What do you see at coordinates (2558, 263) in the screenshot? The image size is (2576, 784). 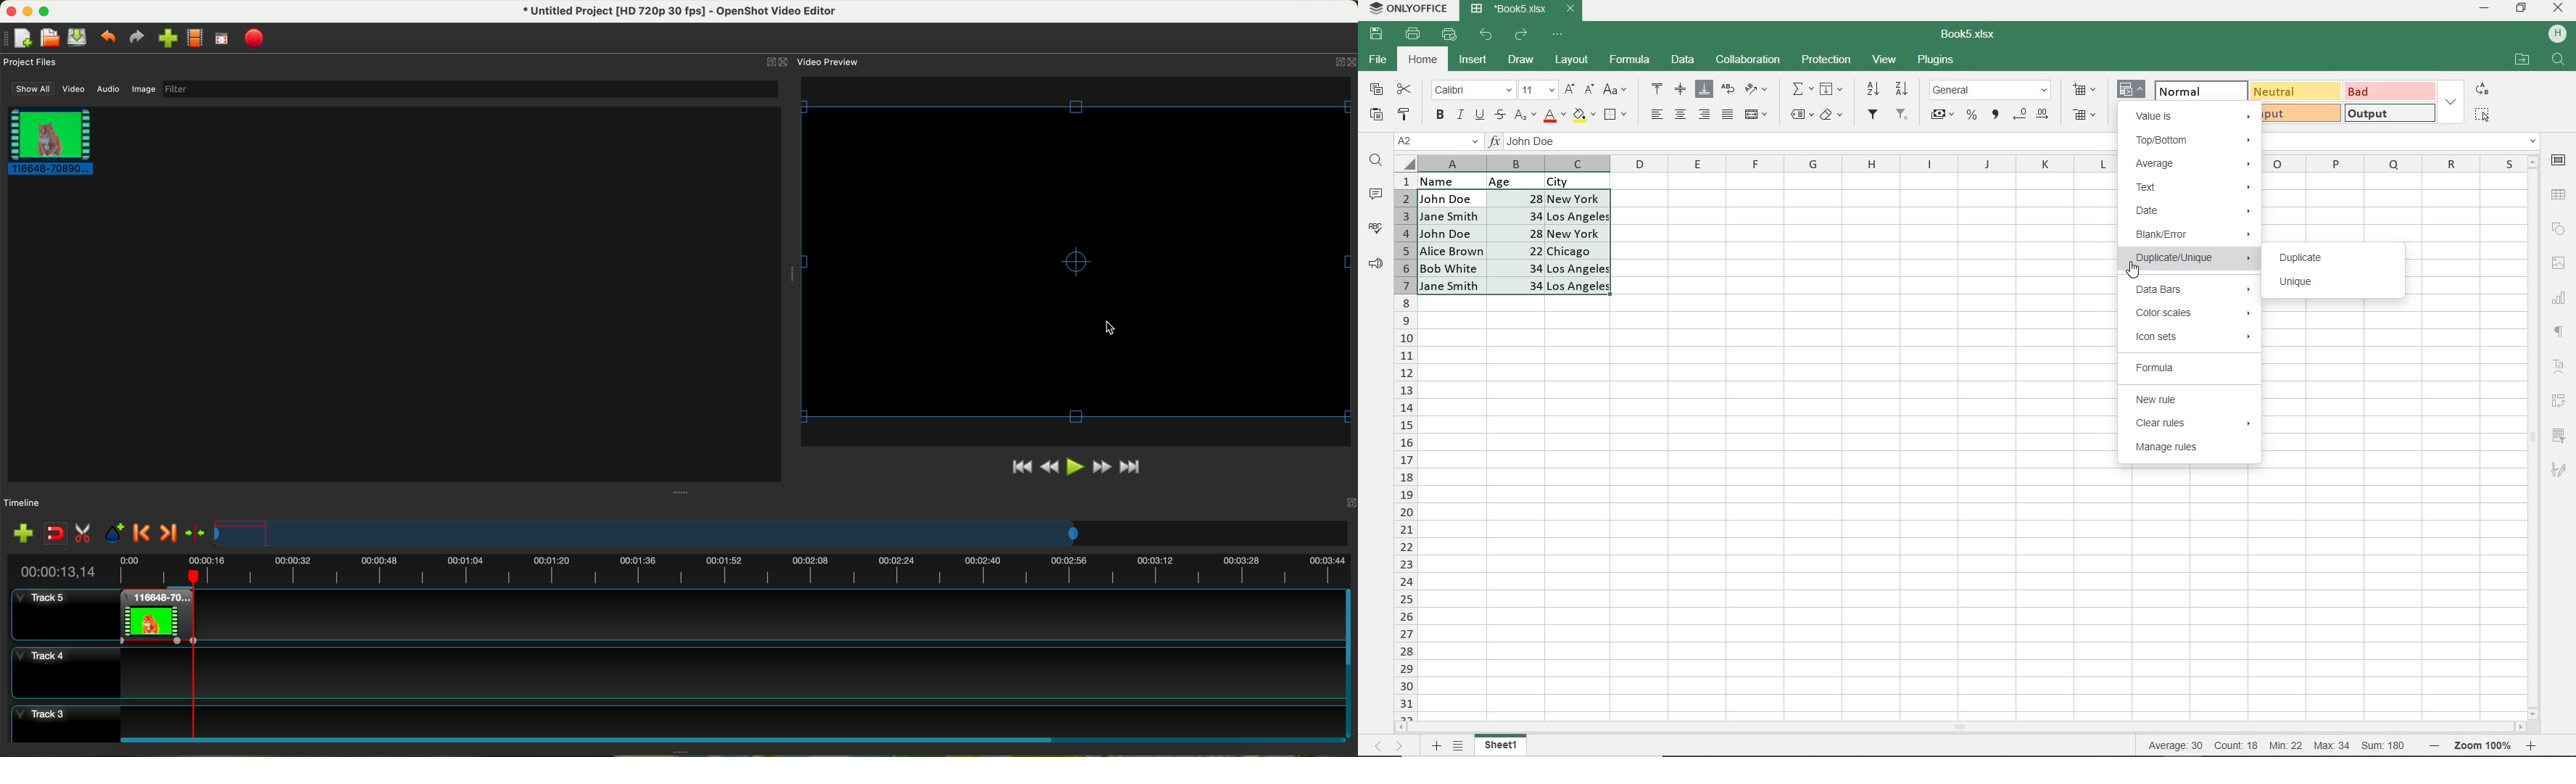 I see `IMAGE` at bounding box center [2558, 263].